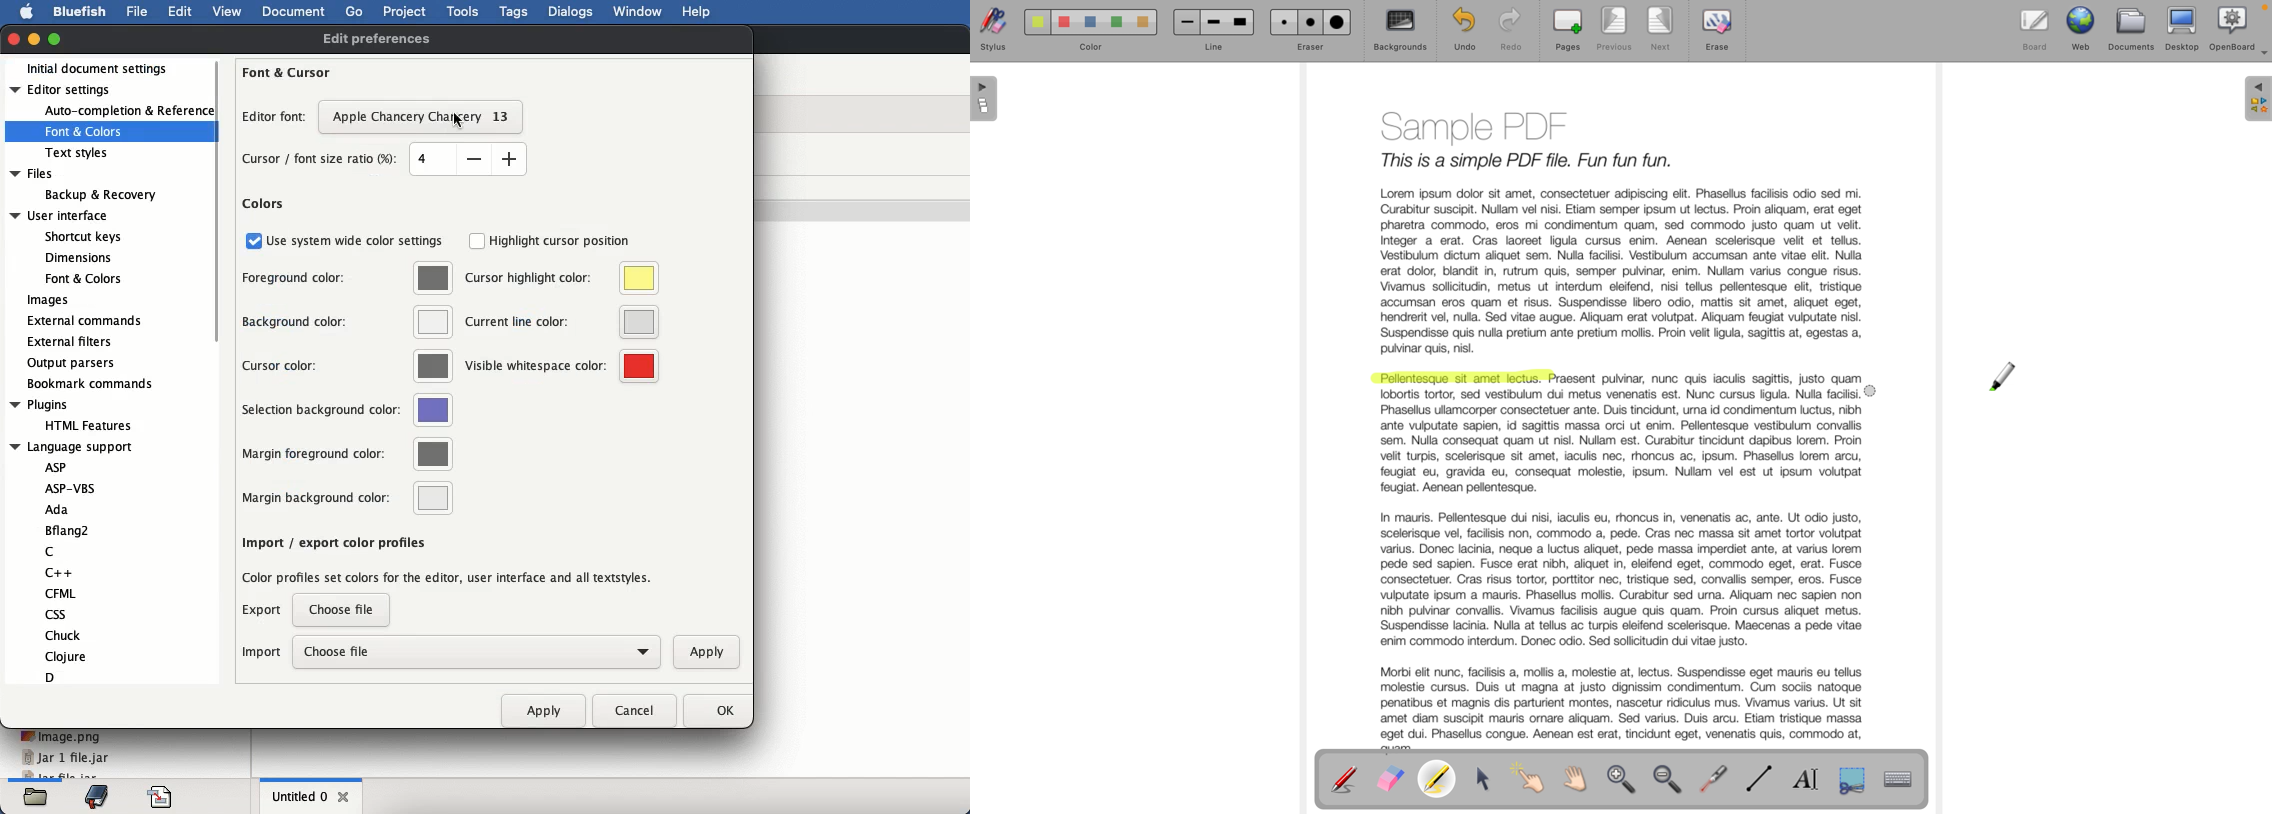 This screenshot has height=840, width=2296. Describe the element at coordinates (1716, 777) in the screenshot. I see `virtual laser pointer` at that location.